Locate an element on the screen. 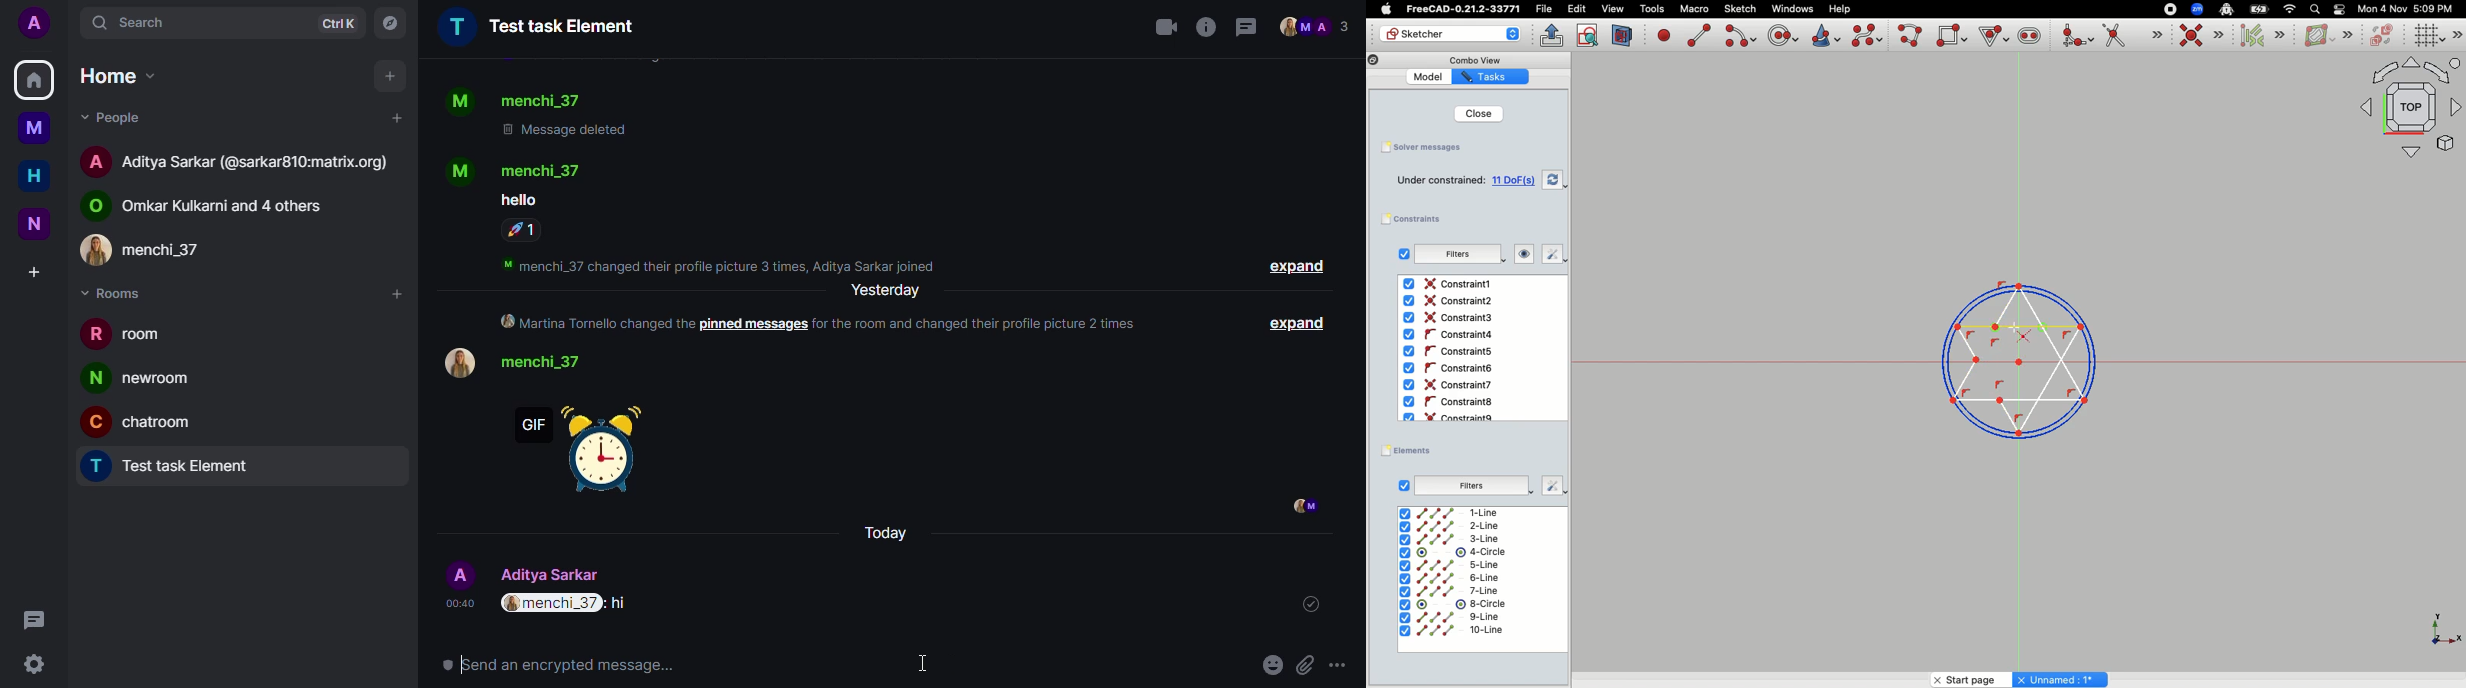 This screenshot has height=700, width=2492. add is located at coordinates (395, 295).